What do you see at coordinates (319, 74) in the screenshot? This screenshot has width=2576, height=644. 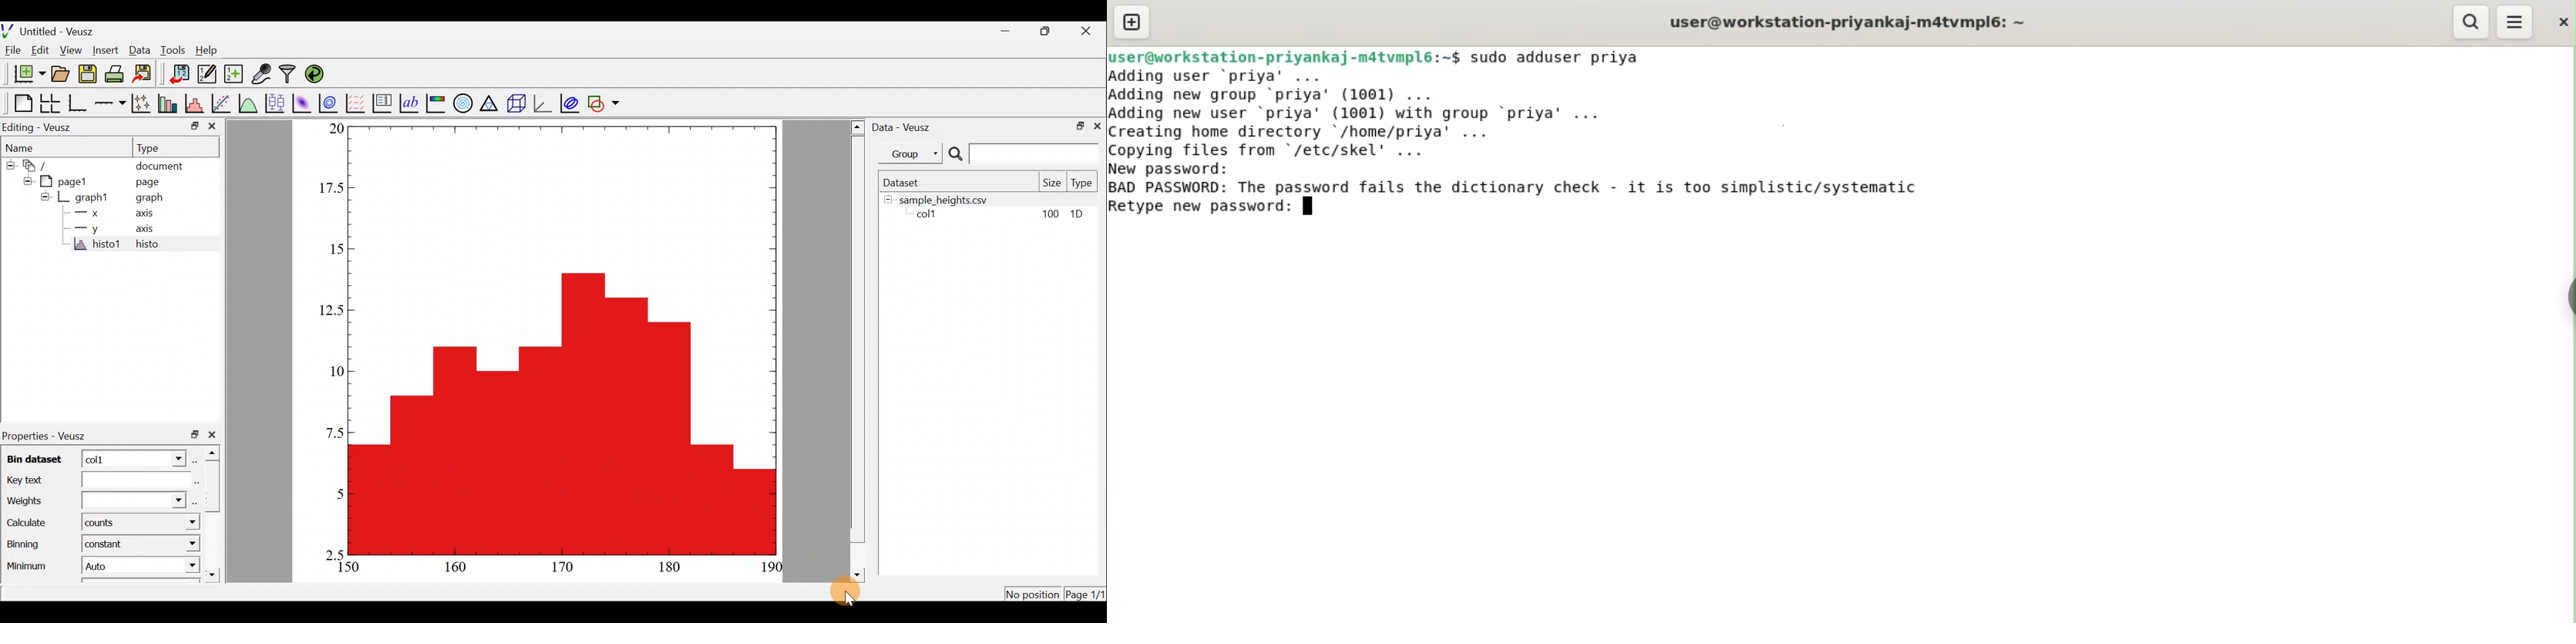 I see `reload linked datasets` at bounding box center [319, 74].